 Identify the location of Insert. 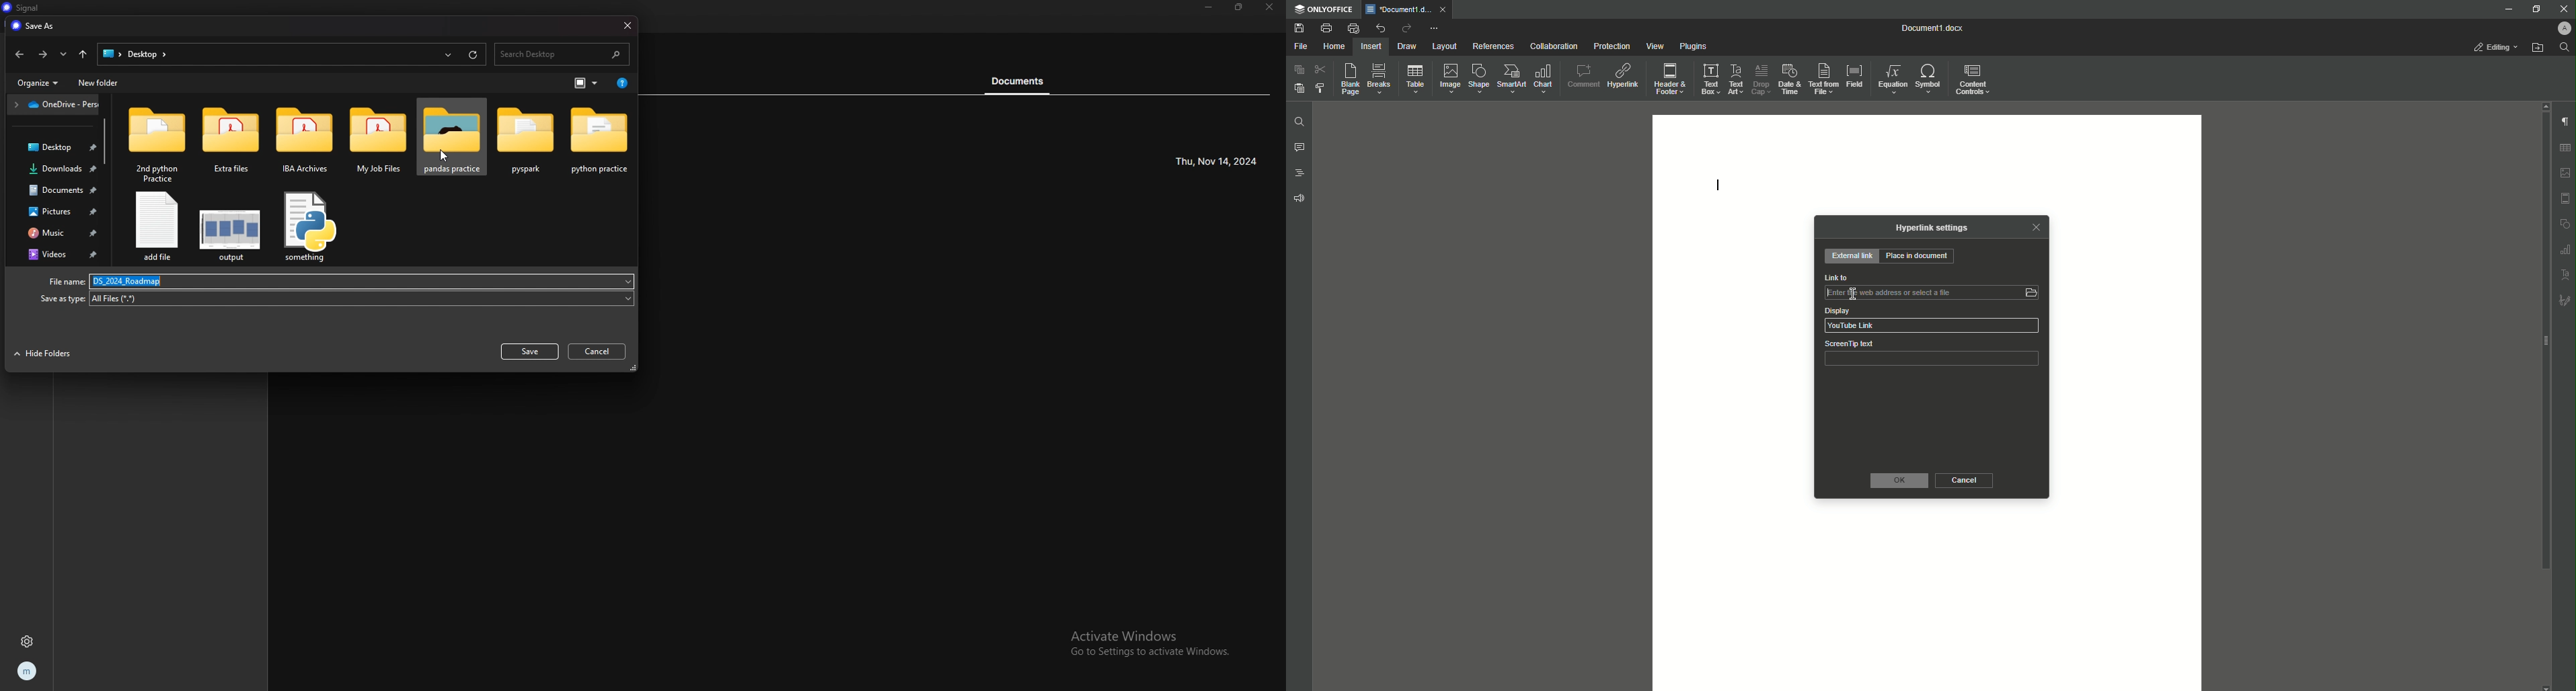
(1372, 46).